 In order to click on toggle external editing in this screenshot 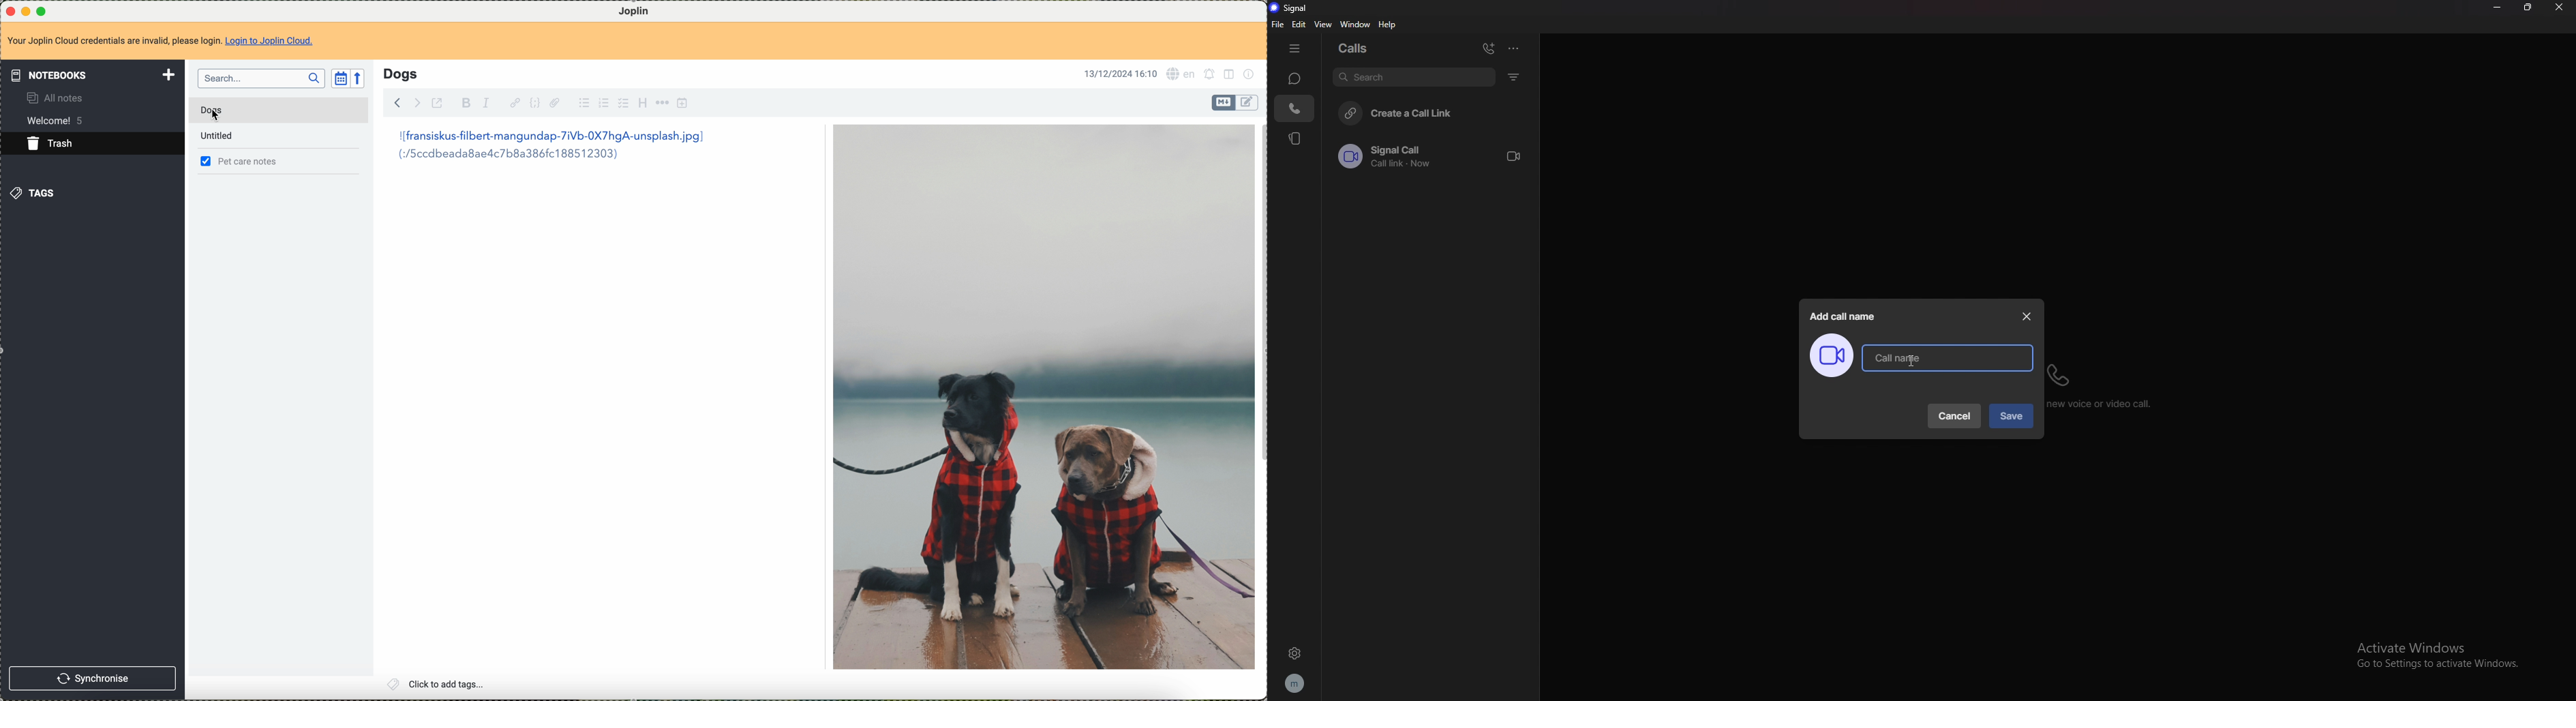, I will do `click(440, 103)`.